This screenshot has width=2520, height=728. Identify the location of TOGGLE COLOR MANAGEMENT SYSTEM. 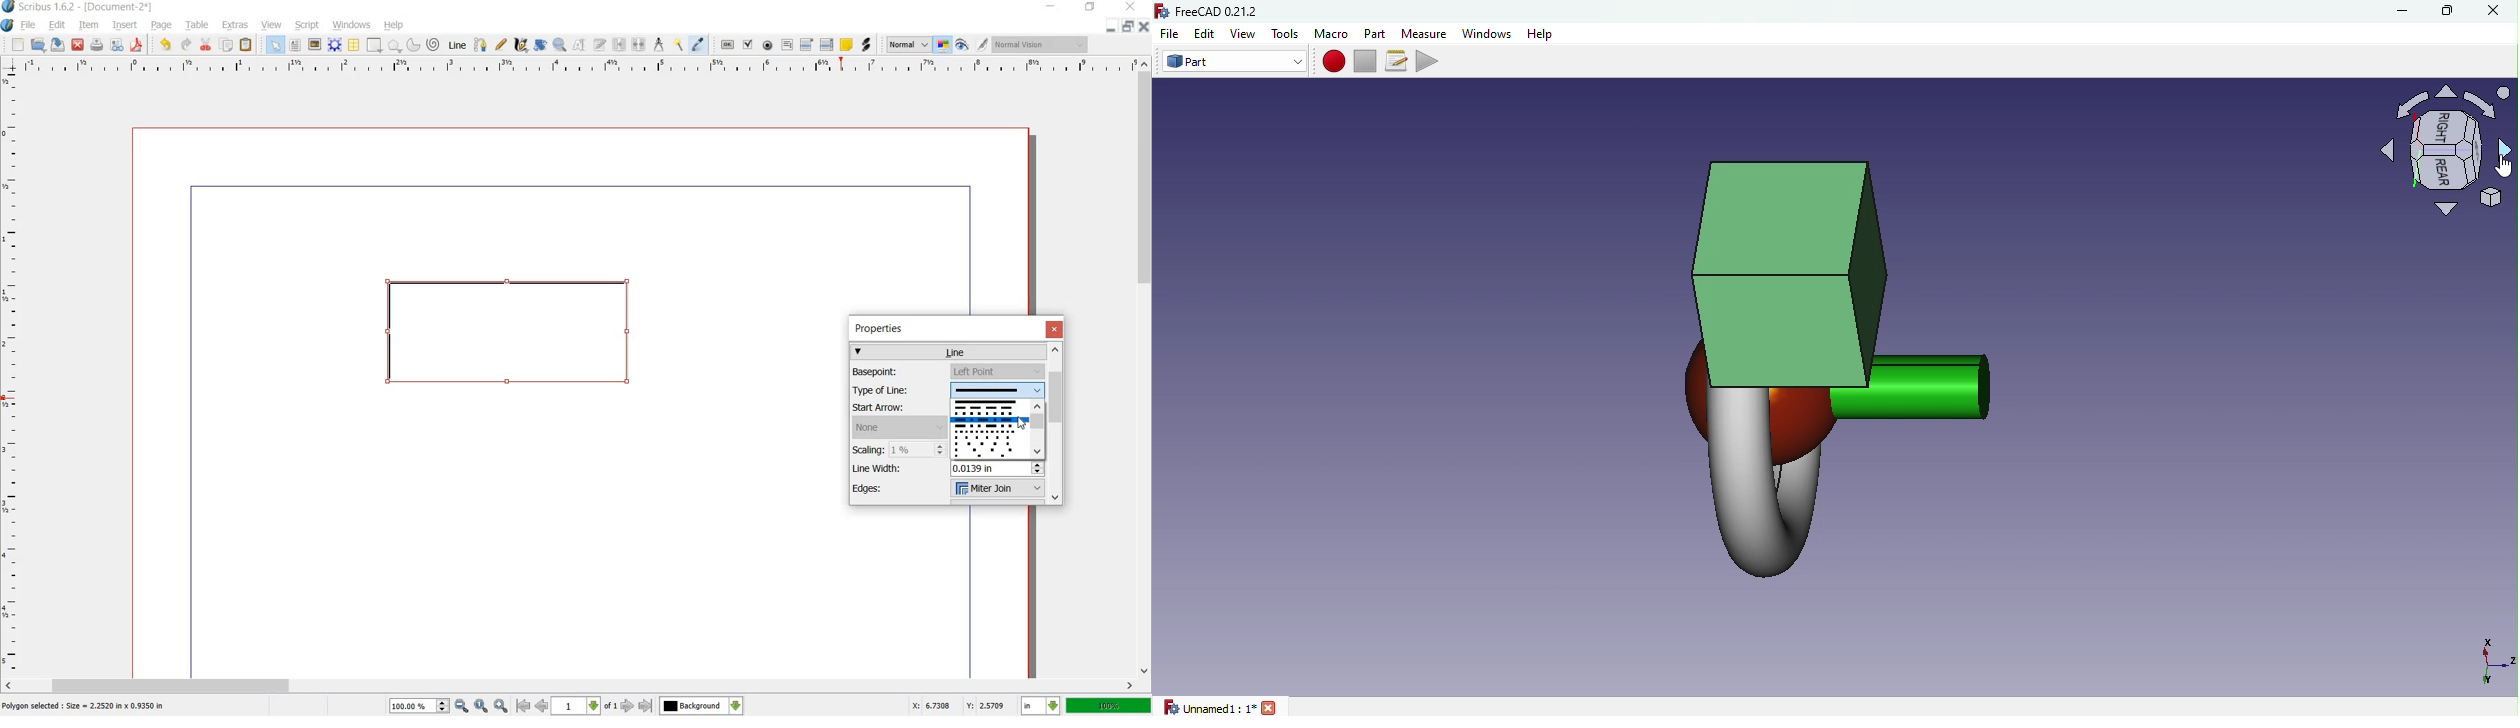
(944, 46).